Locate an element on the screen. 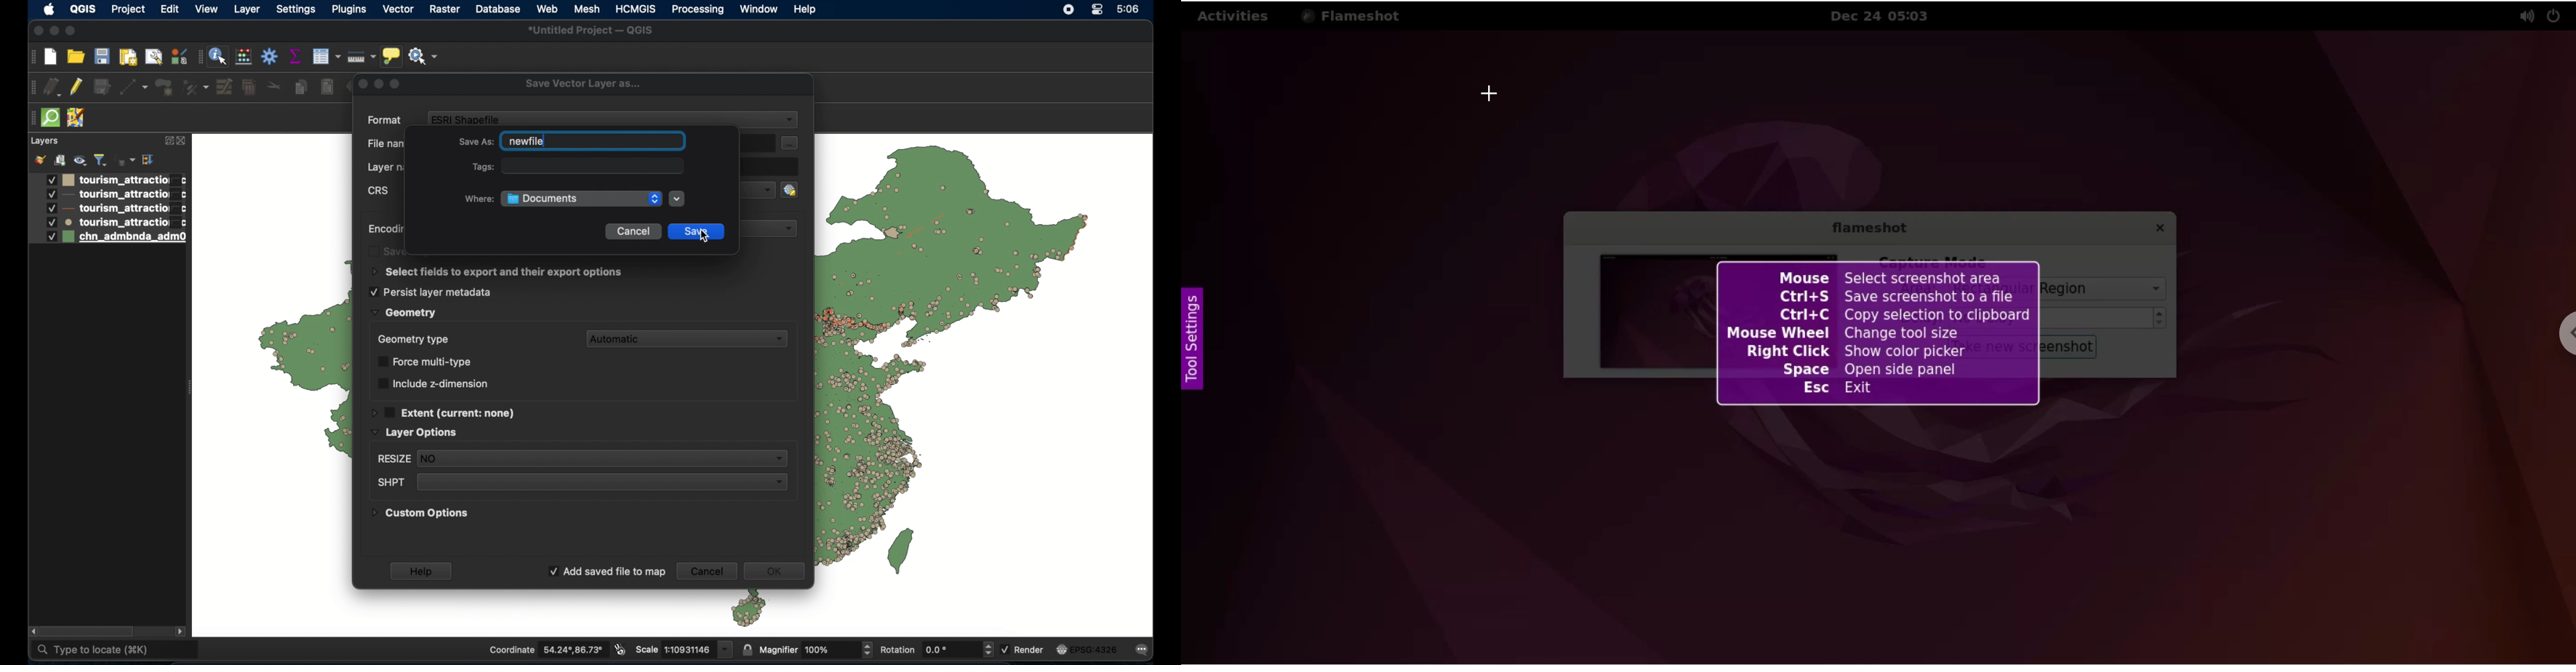 The height and width of the screenshot is (672, 2576). paste features is located at coordinates (328, 87).